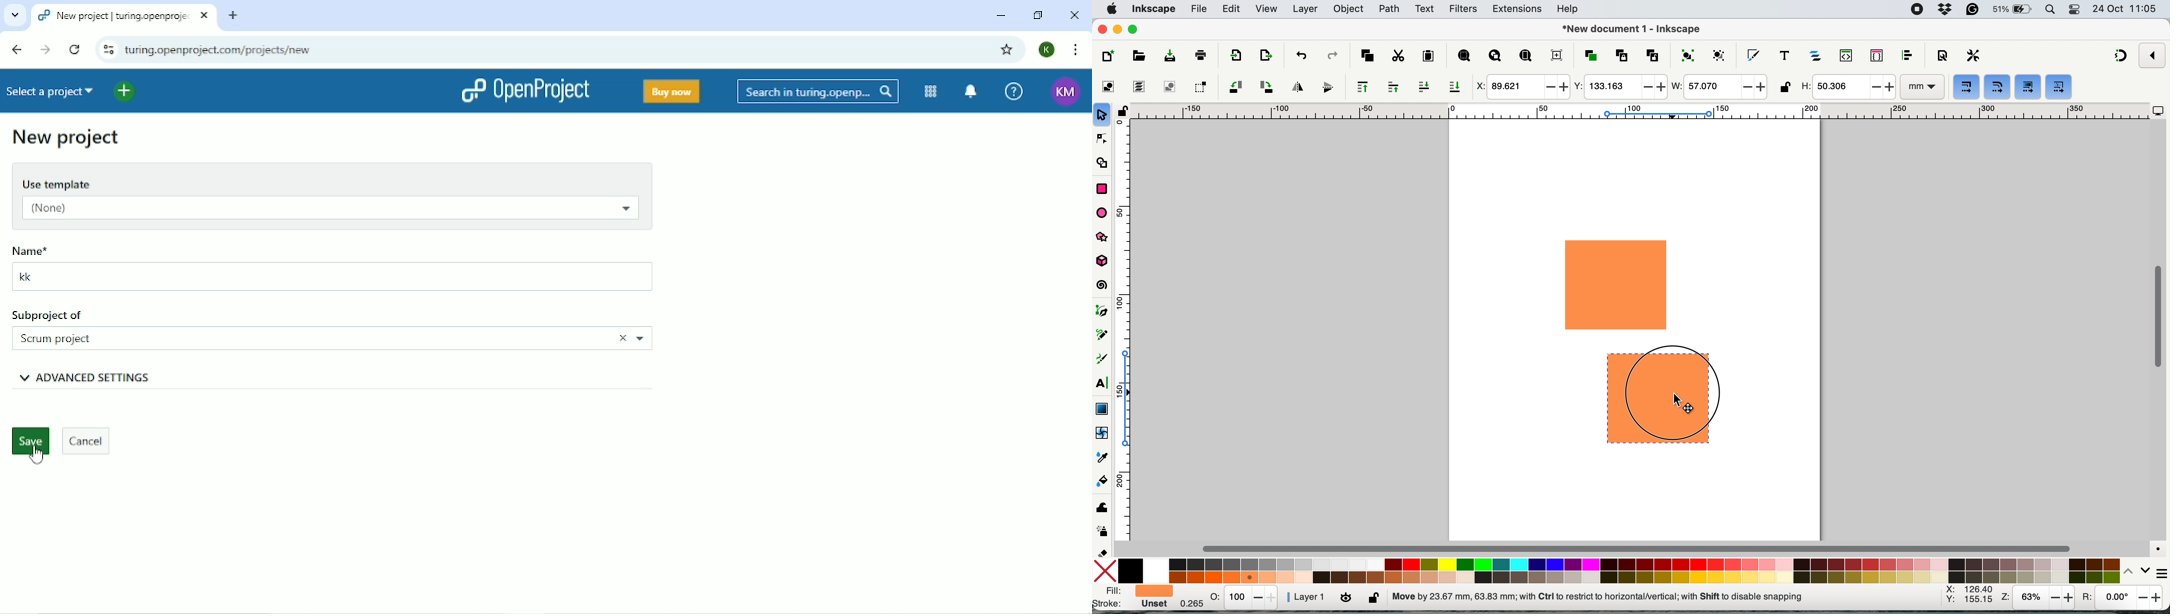 Image resolution: width=2184 pixels, height=616 pixels. I want to click on screen recorder, so click(1917, 9).